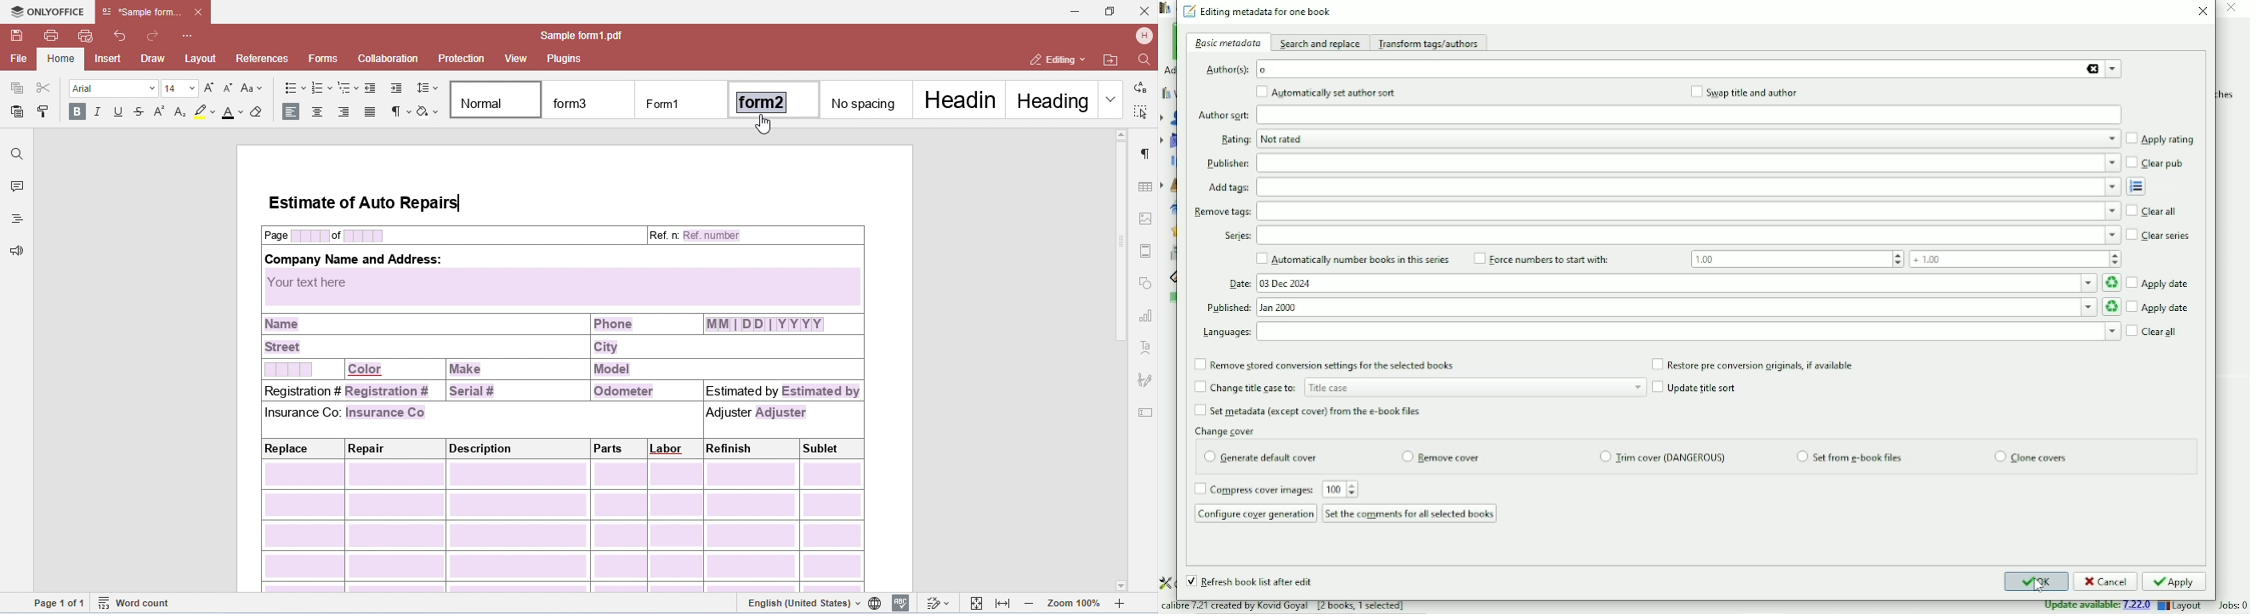 The image size is (2268, 616). I want to click on Open tag editor, so click(2138, 186).